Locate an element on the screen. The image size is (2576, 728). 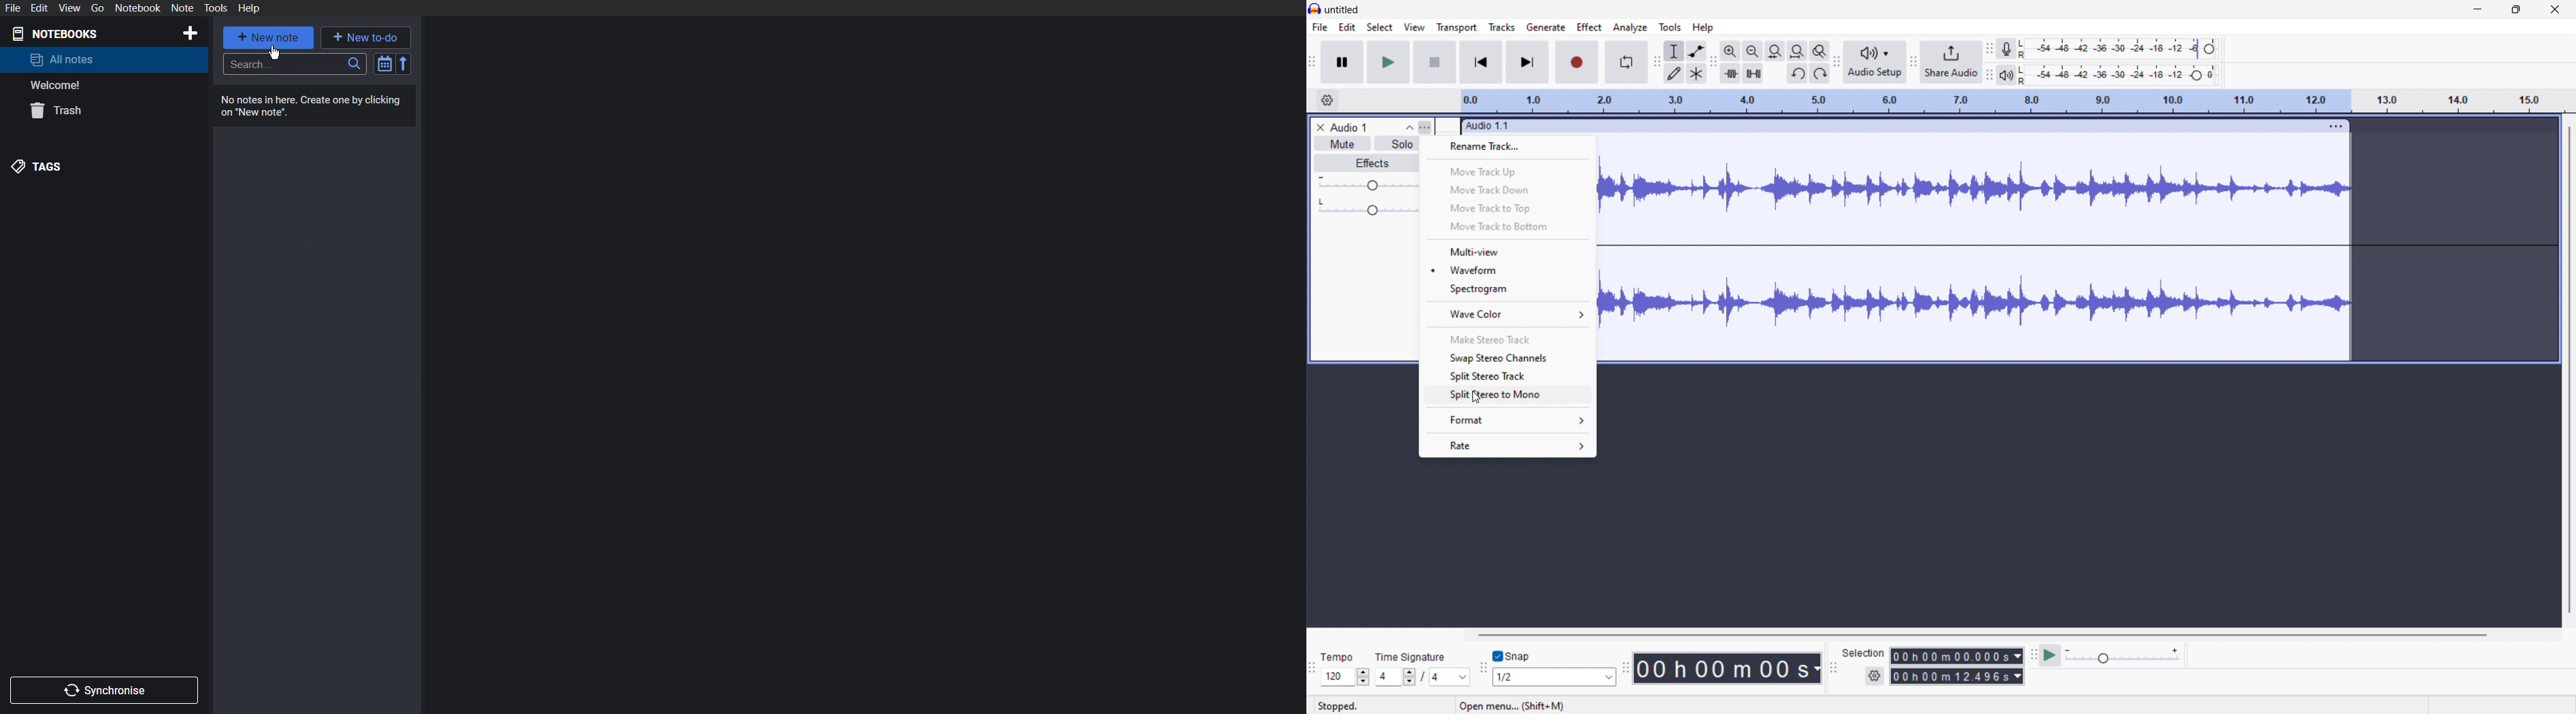
snap is located at coordinates (1522, 657).